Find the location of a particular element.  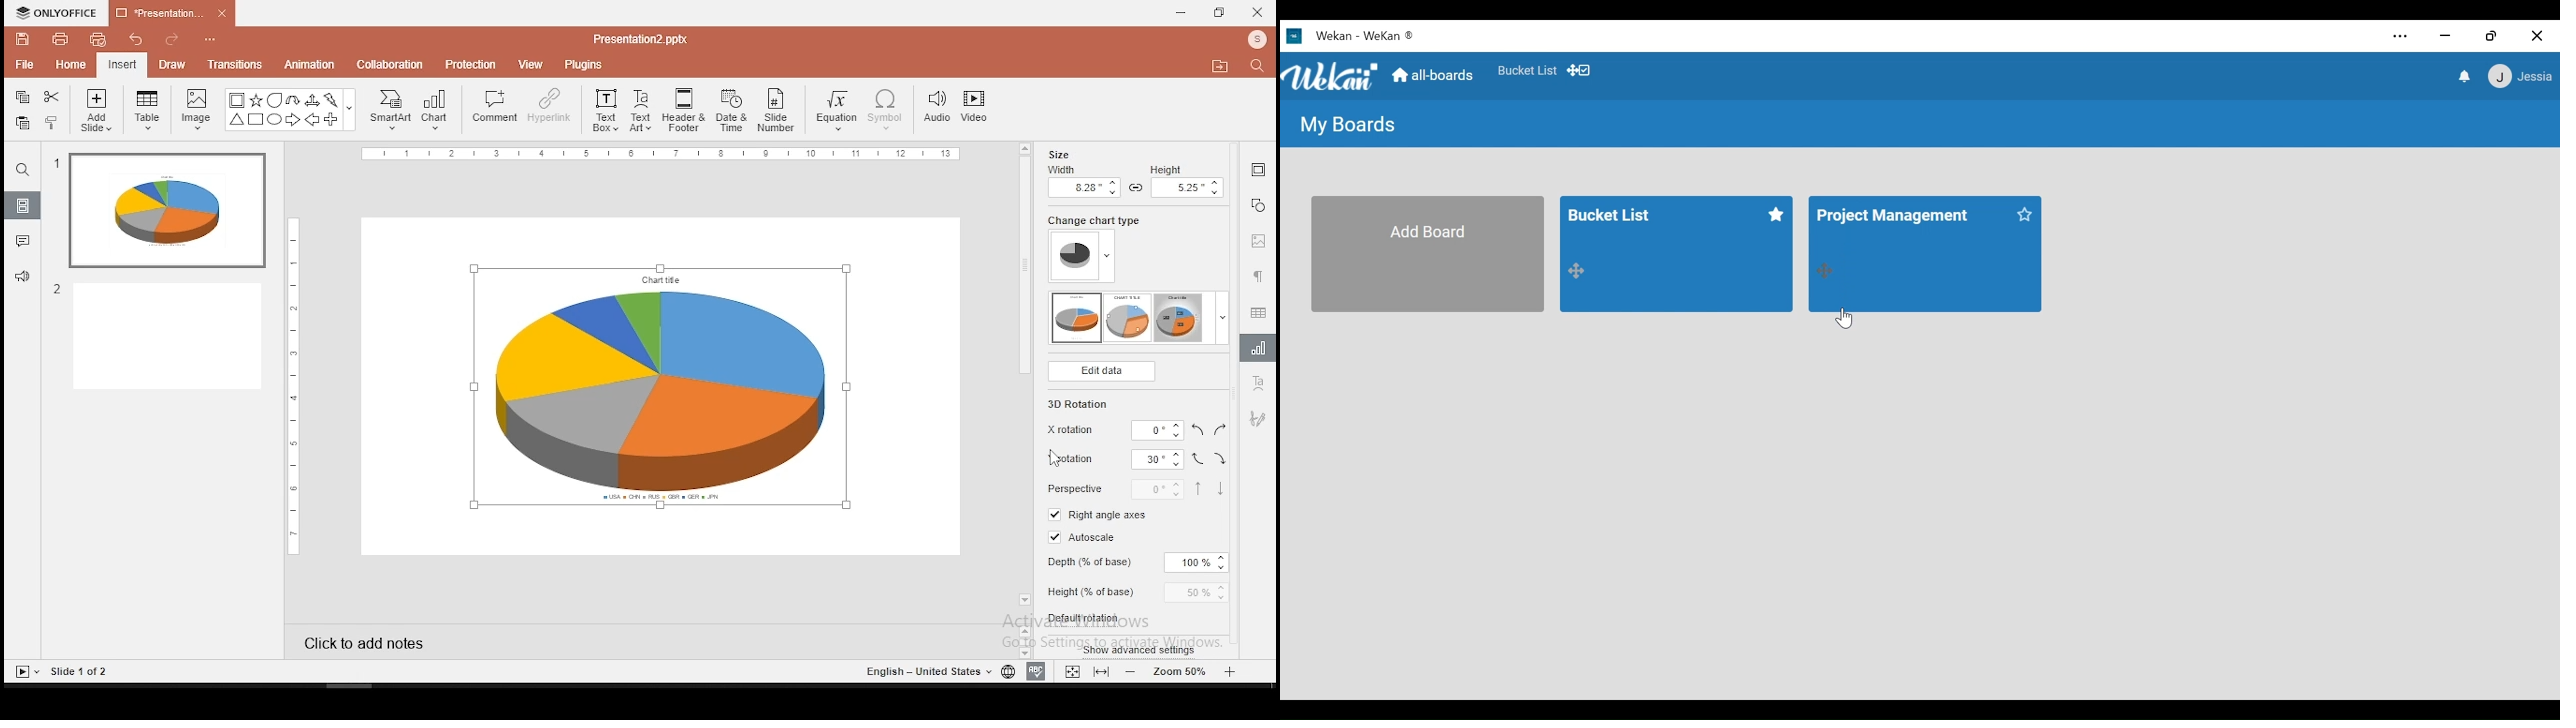

3d rotation is located at coordinates (1079, 402).